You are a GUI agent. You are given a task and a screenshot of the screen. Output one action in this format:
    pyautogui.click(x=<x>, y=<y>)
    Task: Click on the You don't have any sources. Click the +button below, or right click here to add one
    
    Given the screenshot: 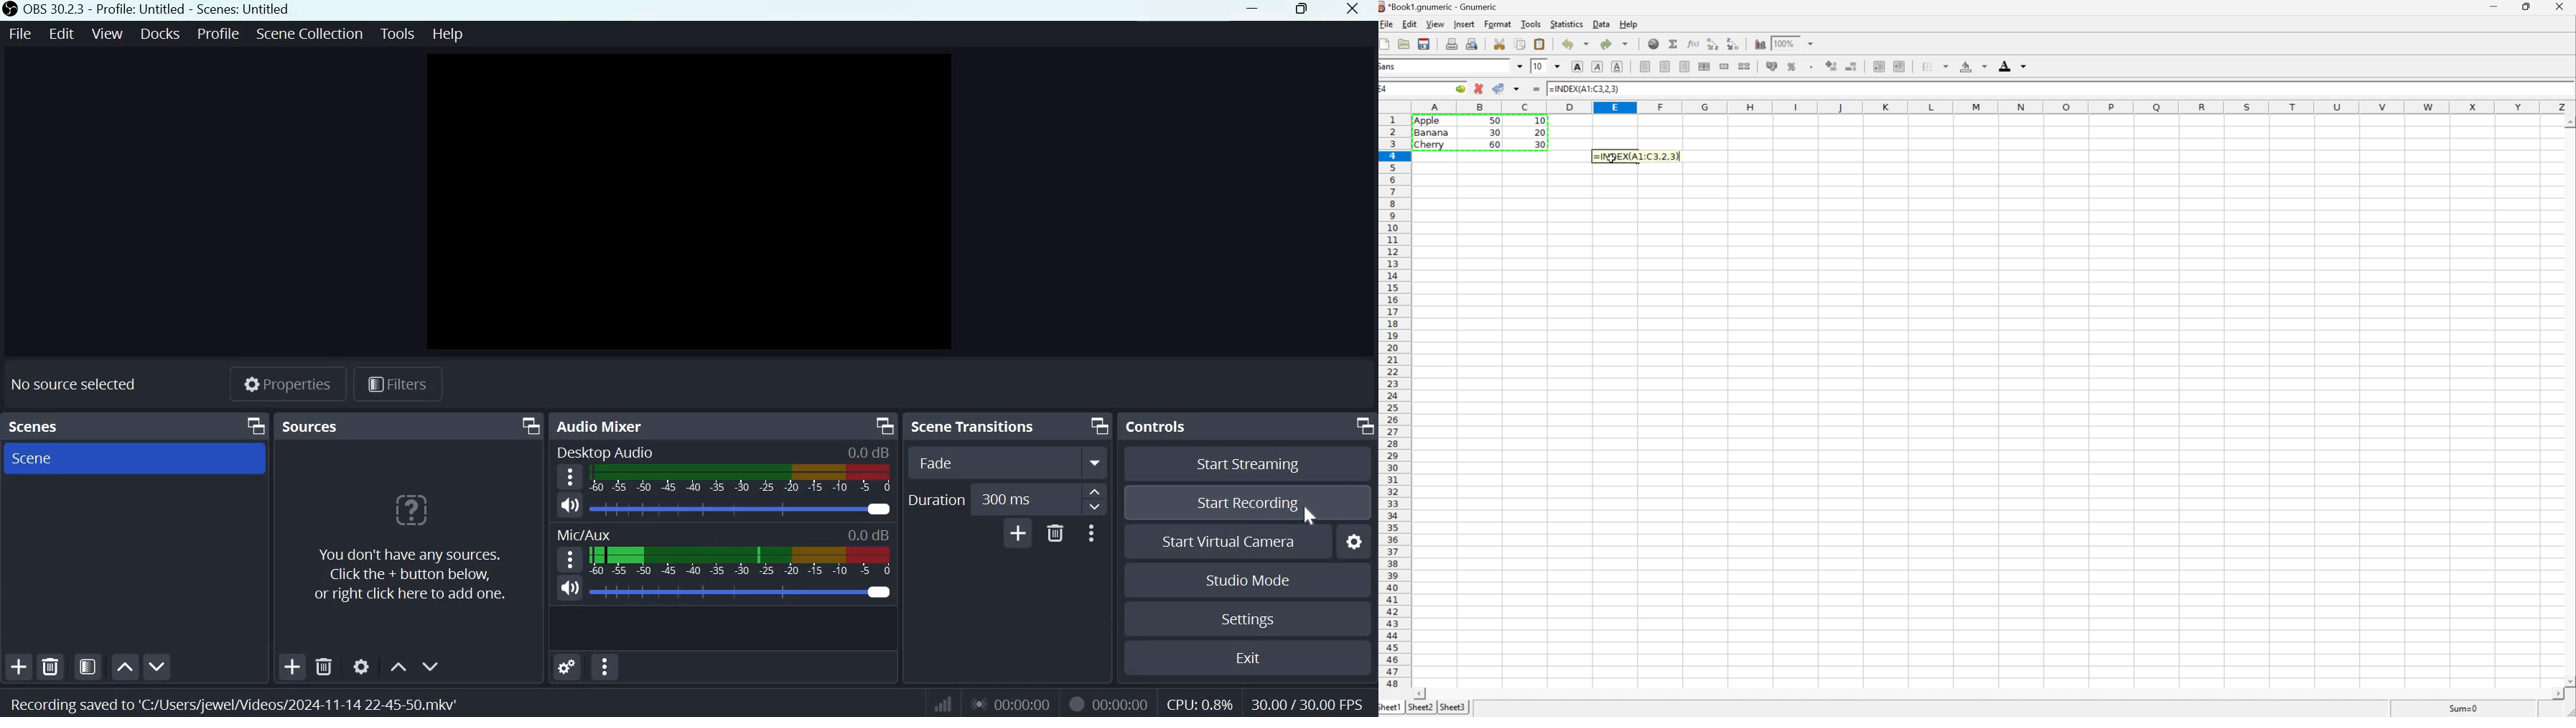 What is the action you would take?
    pyautogui.click(x=406, y=551)
    